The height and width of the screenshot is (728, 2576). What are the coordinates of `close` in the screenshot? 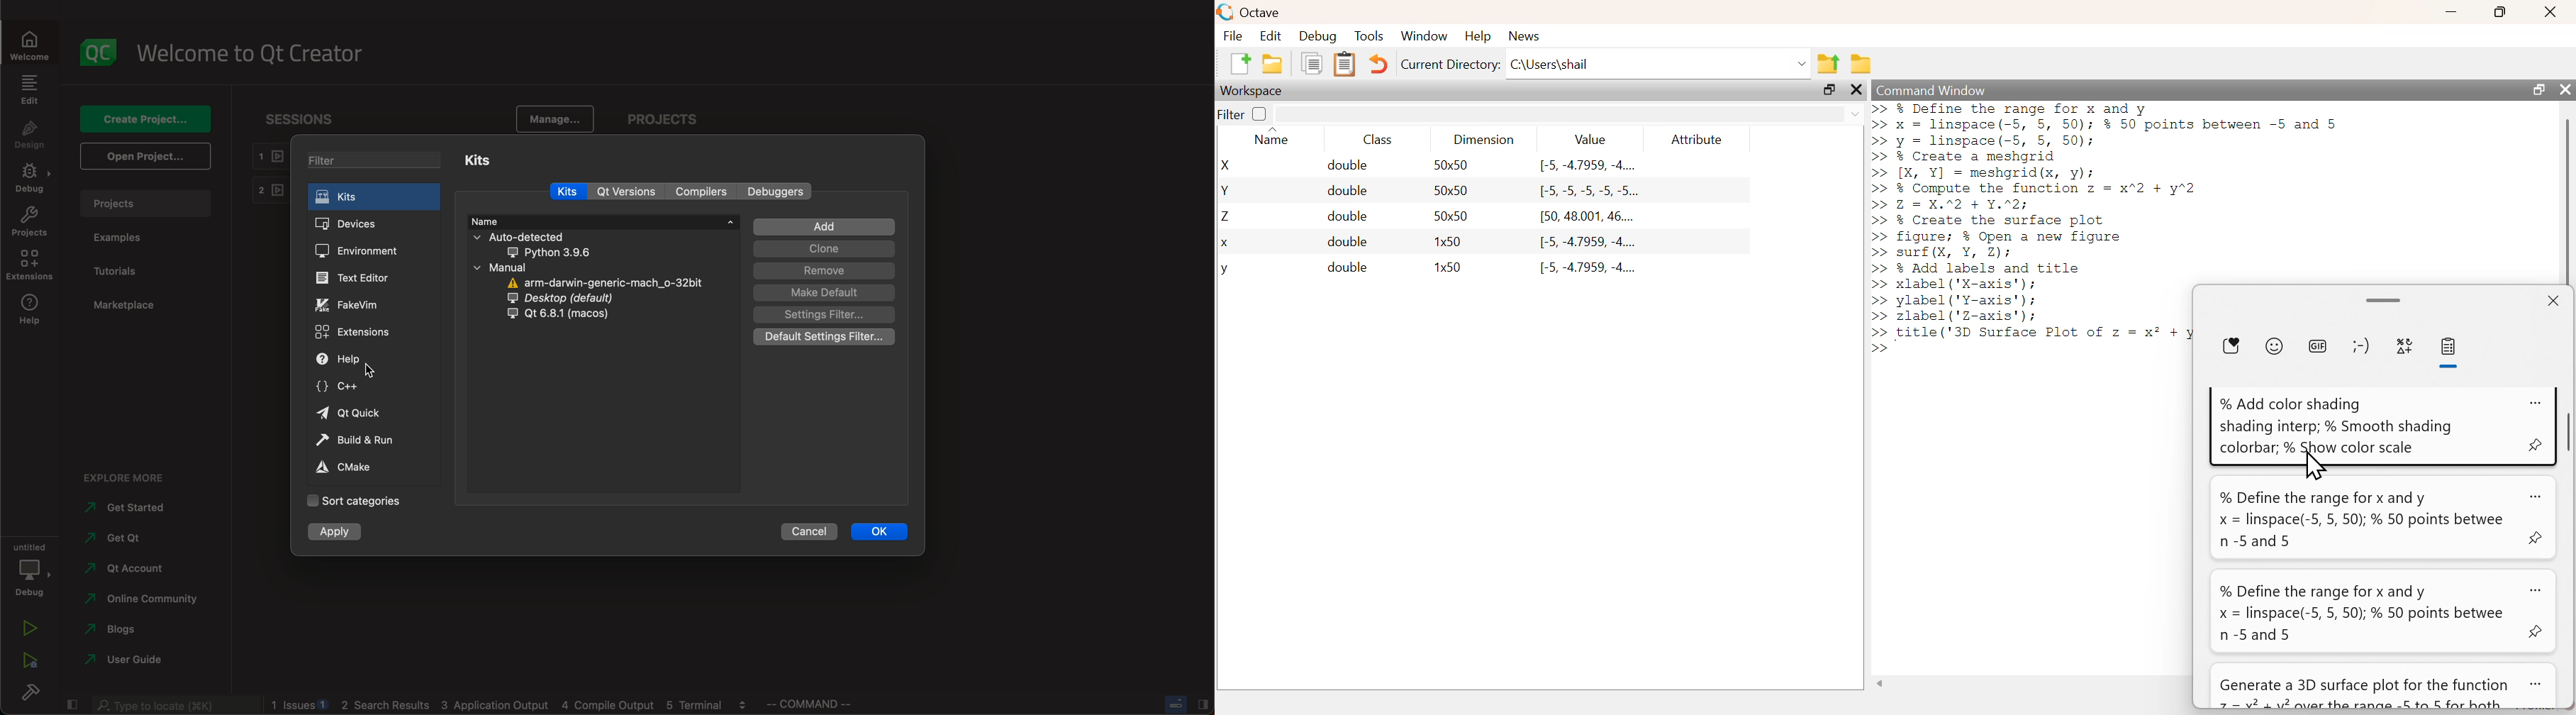 It's located at (2554, 300).